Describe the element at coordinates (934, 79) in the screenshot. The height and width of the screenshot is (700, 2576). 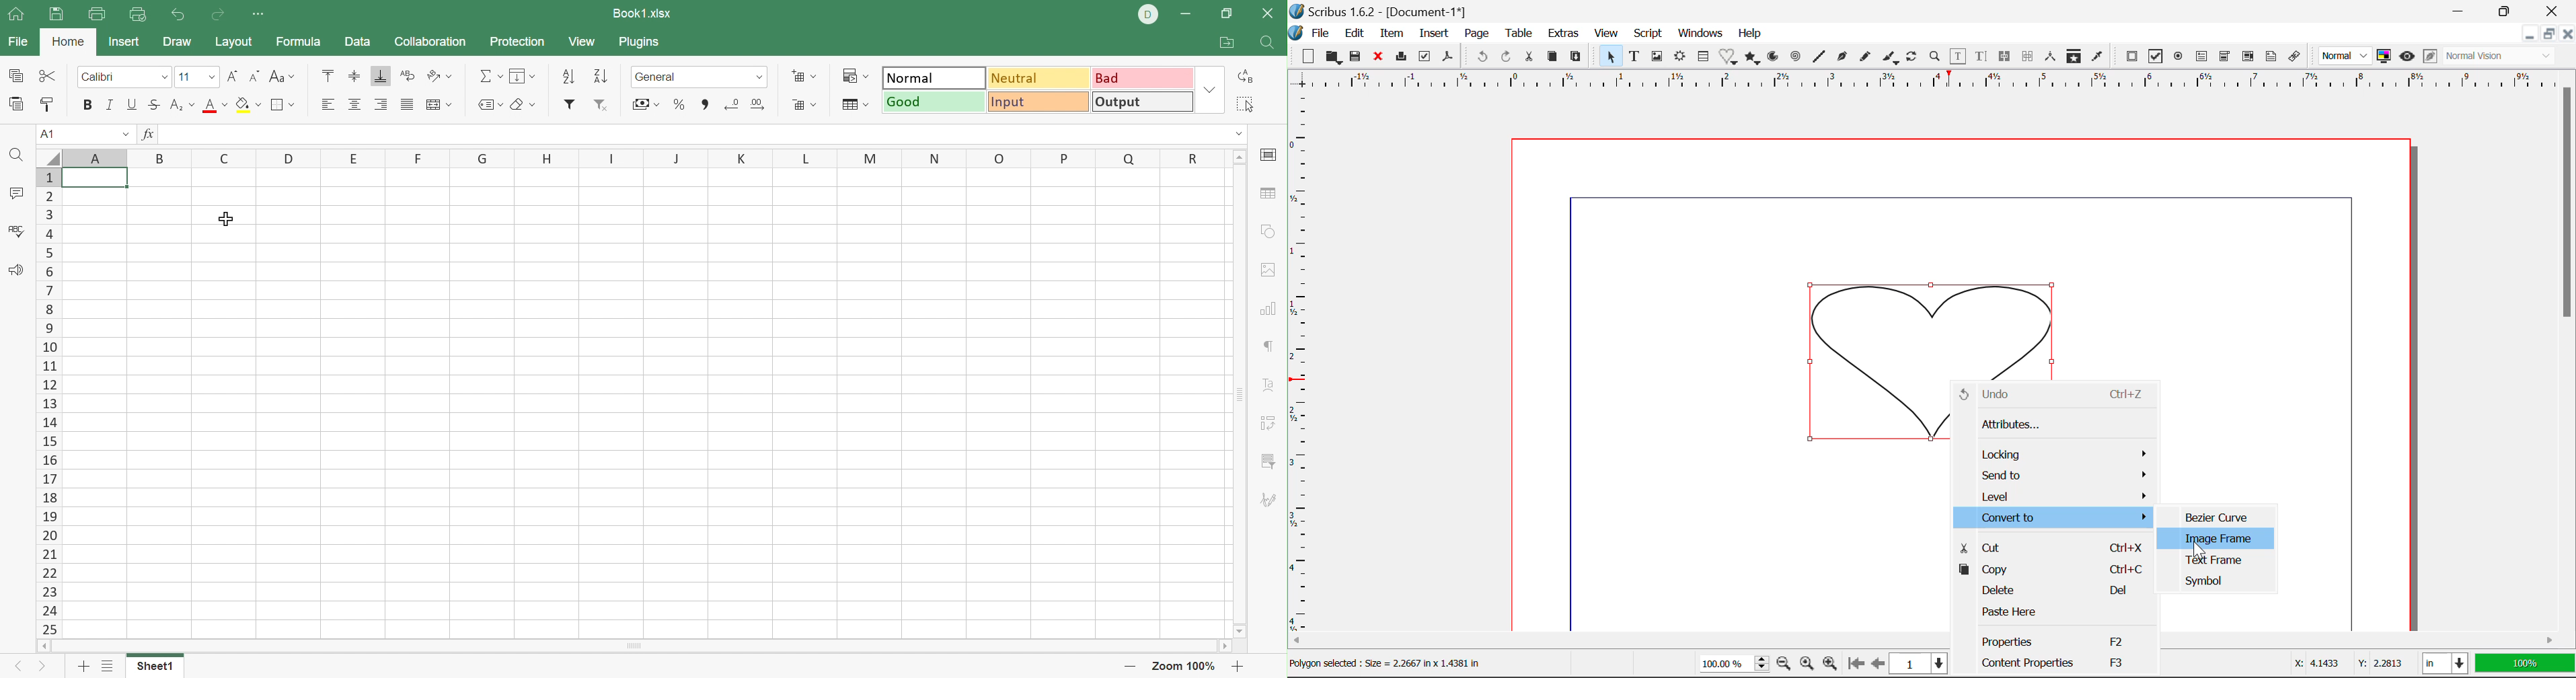
I see `Normal` at that location.